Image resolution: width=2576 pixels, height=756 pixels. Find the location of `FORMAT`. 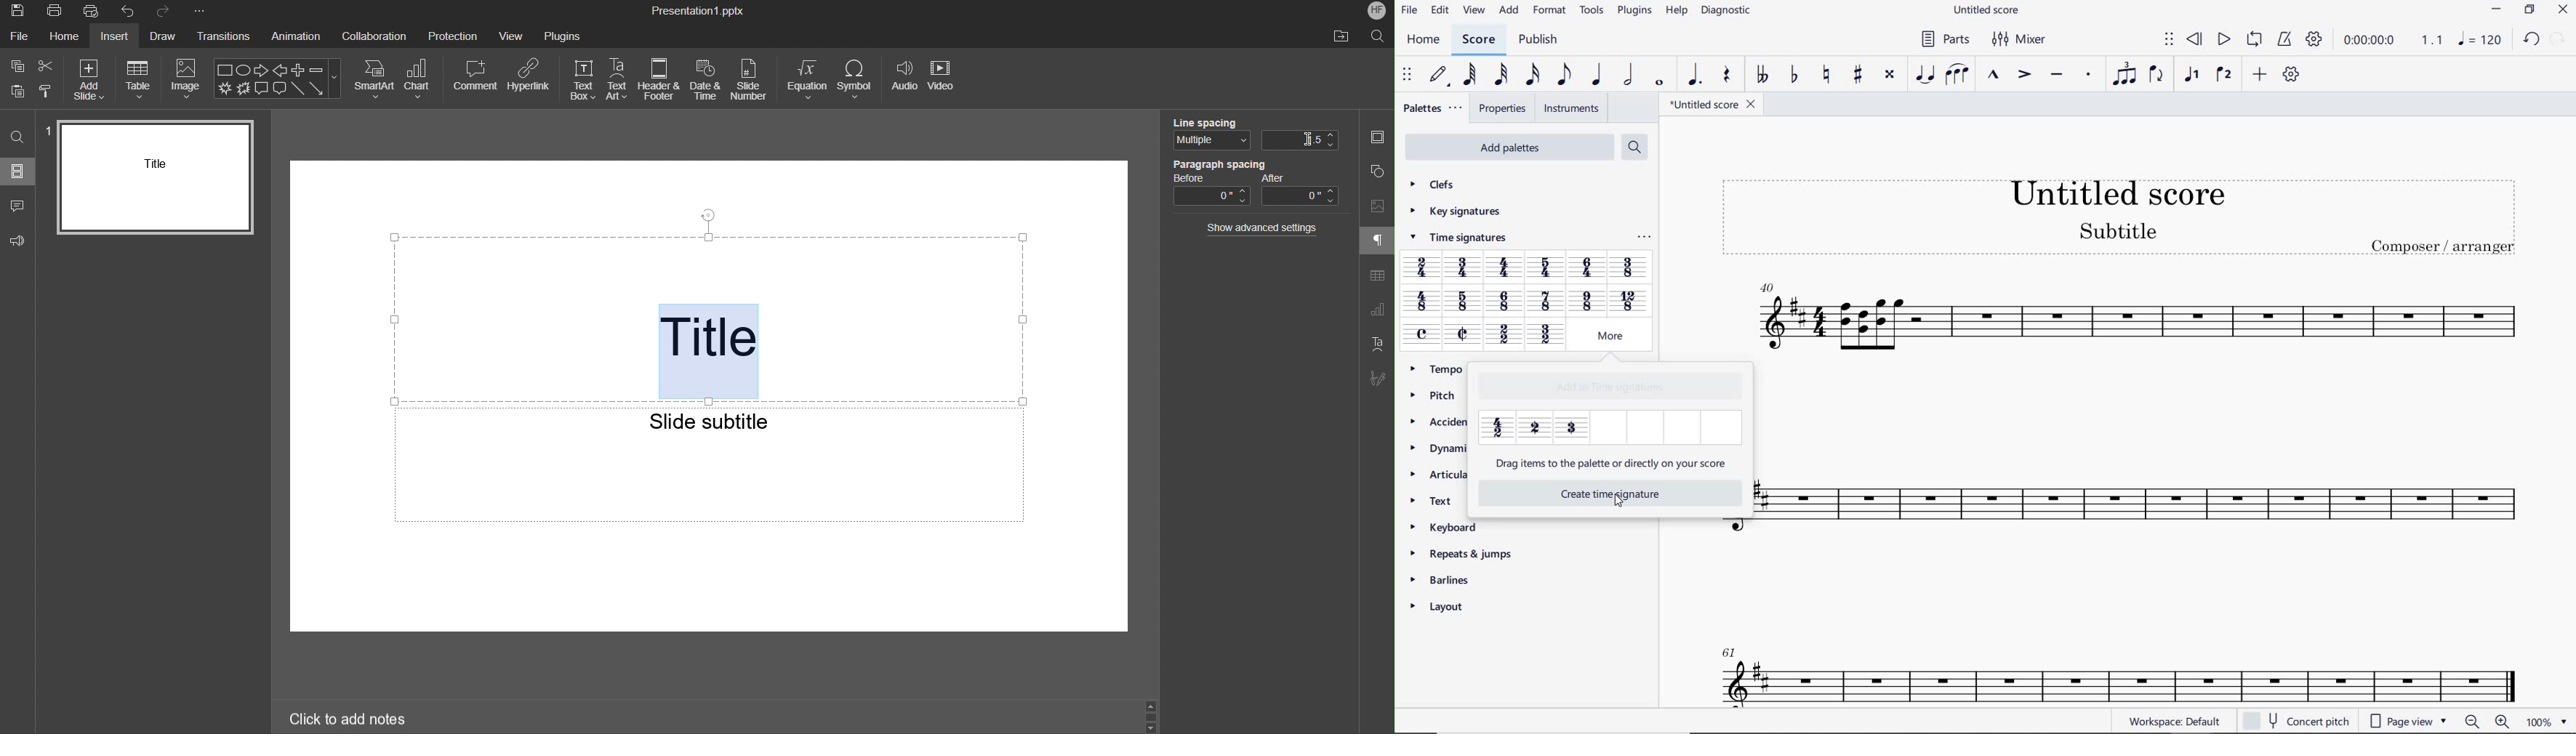

FORMAT is located at coordinates (1549, 10).